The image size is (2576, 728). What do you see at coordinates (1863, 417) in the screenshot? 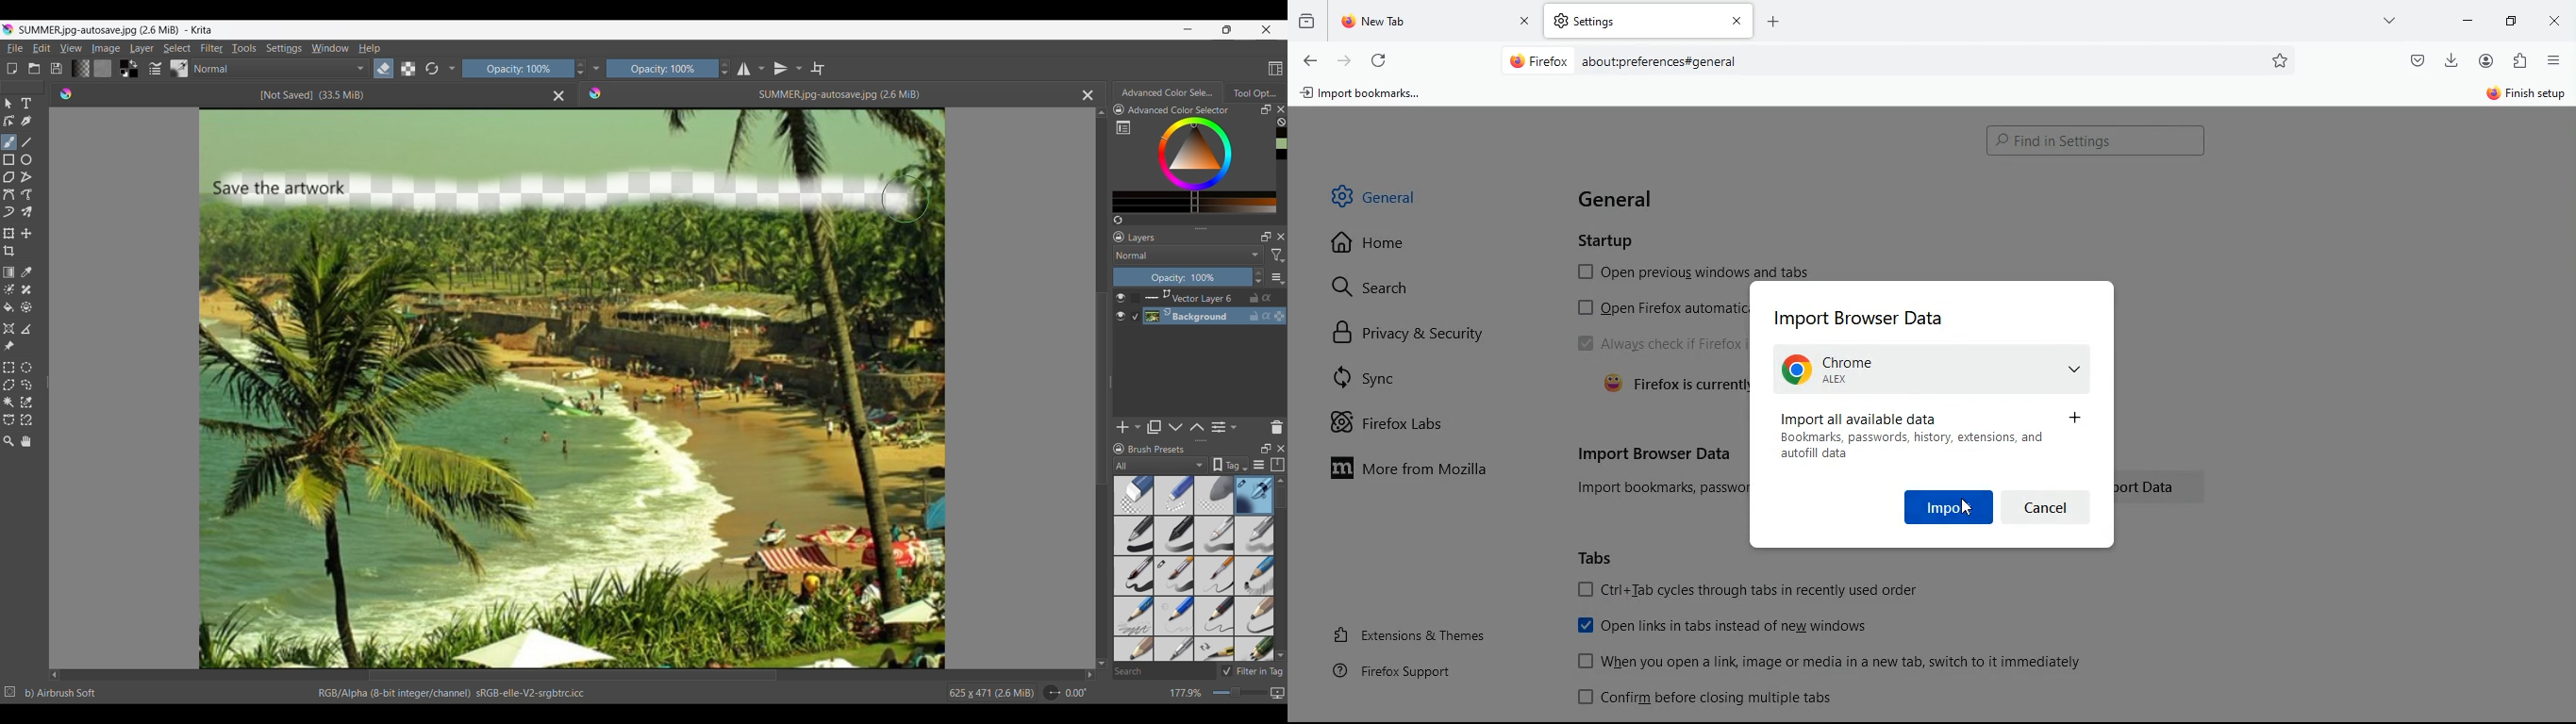
I see `import all data` at bounding box center [1863, 417].